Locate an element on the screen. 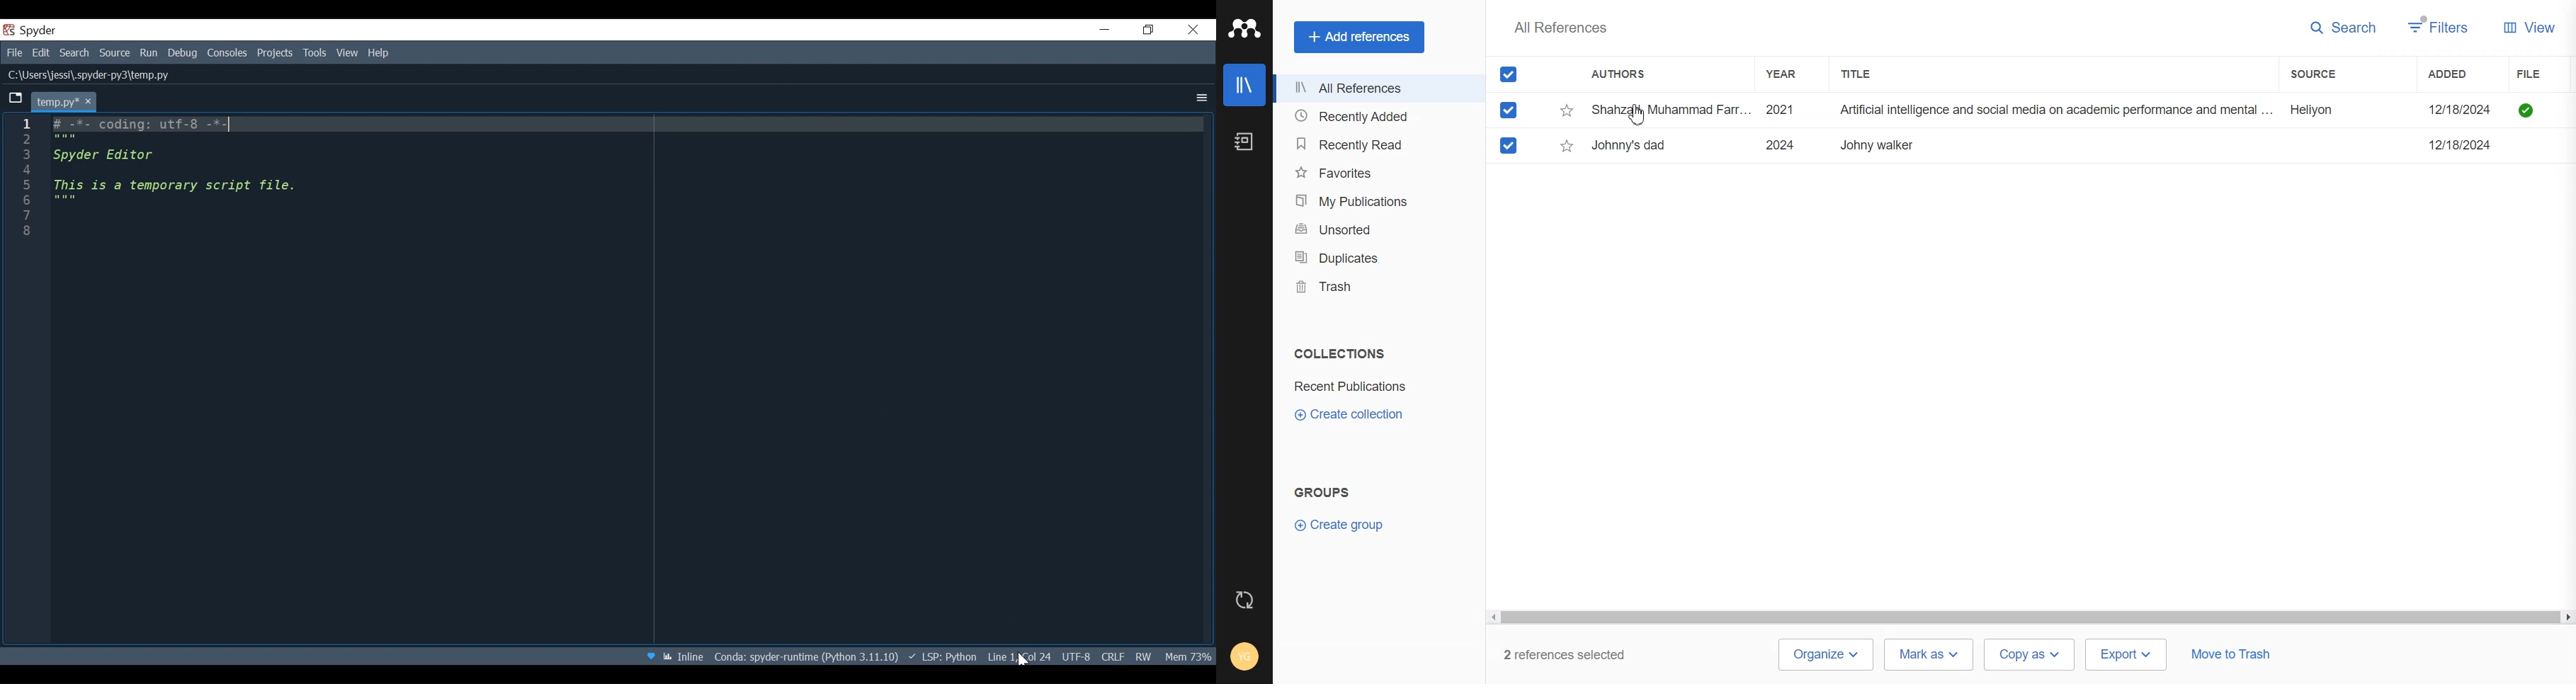 Image resolution: width=2576 pixels, height=700 pixels. scroll right is located at coordinates (2567, 618).